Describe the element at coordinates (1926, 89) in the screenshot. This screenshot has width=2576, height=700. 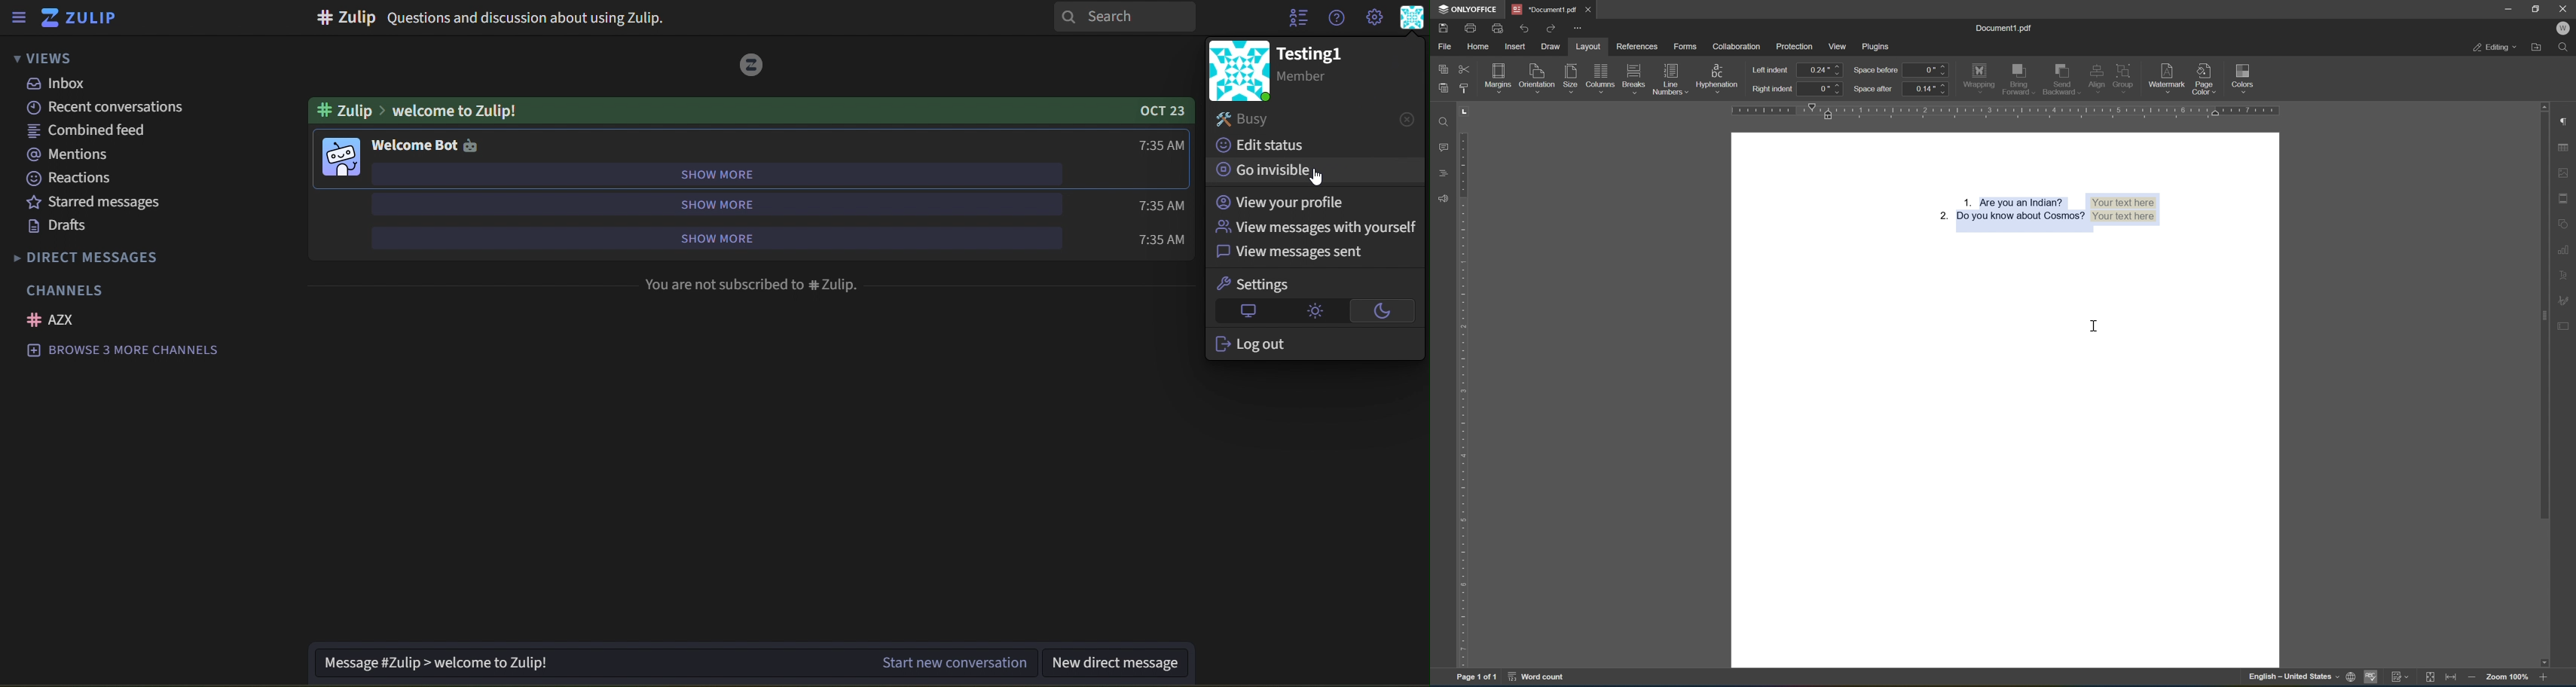
I see `0.14` at that location.